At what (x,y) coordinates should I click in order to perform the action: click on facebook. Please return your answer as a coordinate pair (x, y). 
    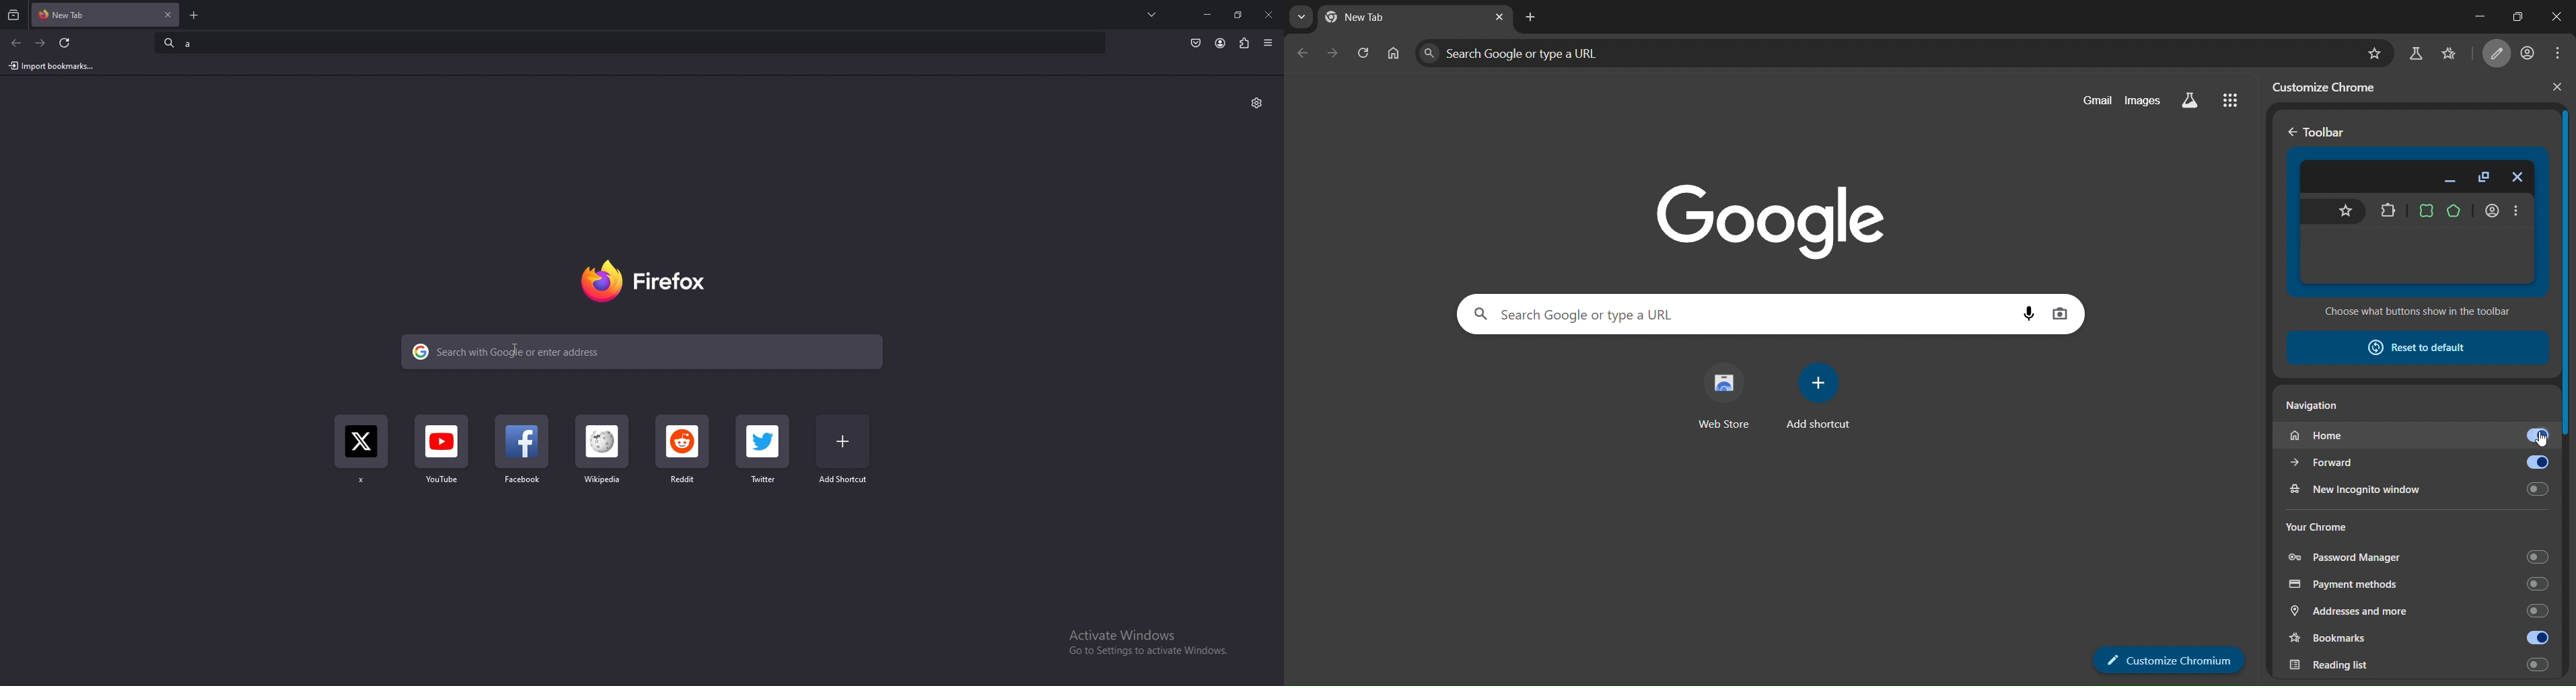
    Looking at the image, I should click on (524, 456).